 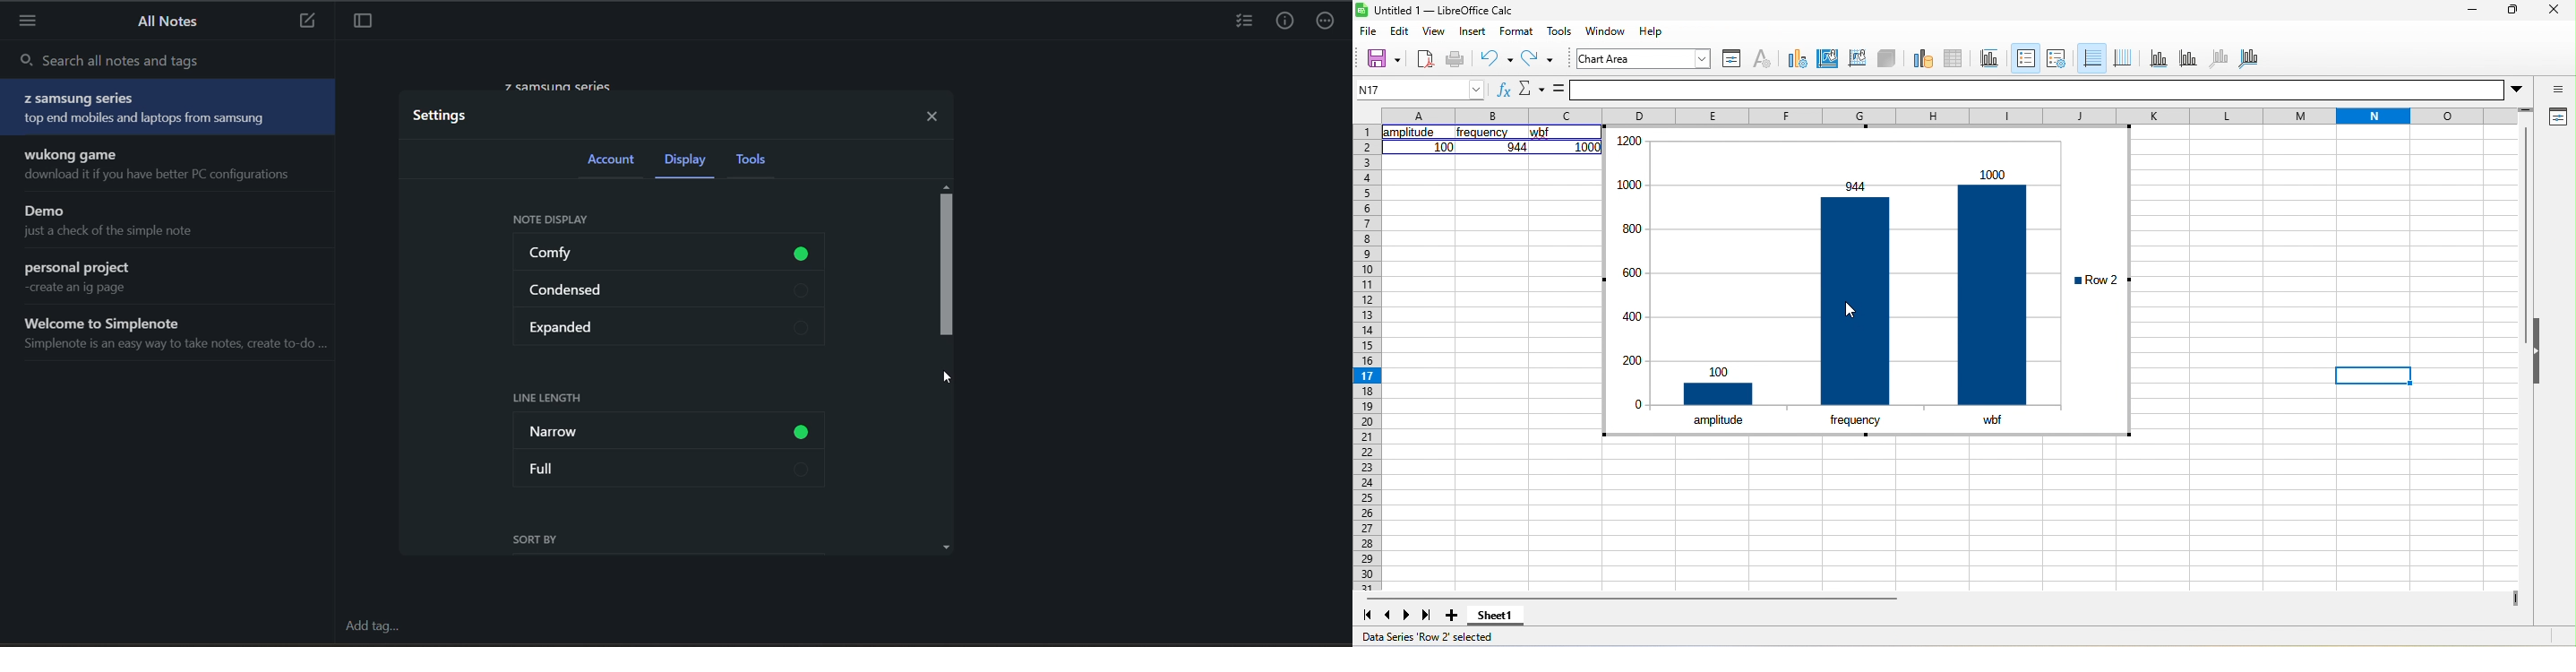 What do you see at coordinates (1408, 614) in the screenshot?
I see `next sheet` at bounding box center [1408, 614].